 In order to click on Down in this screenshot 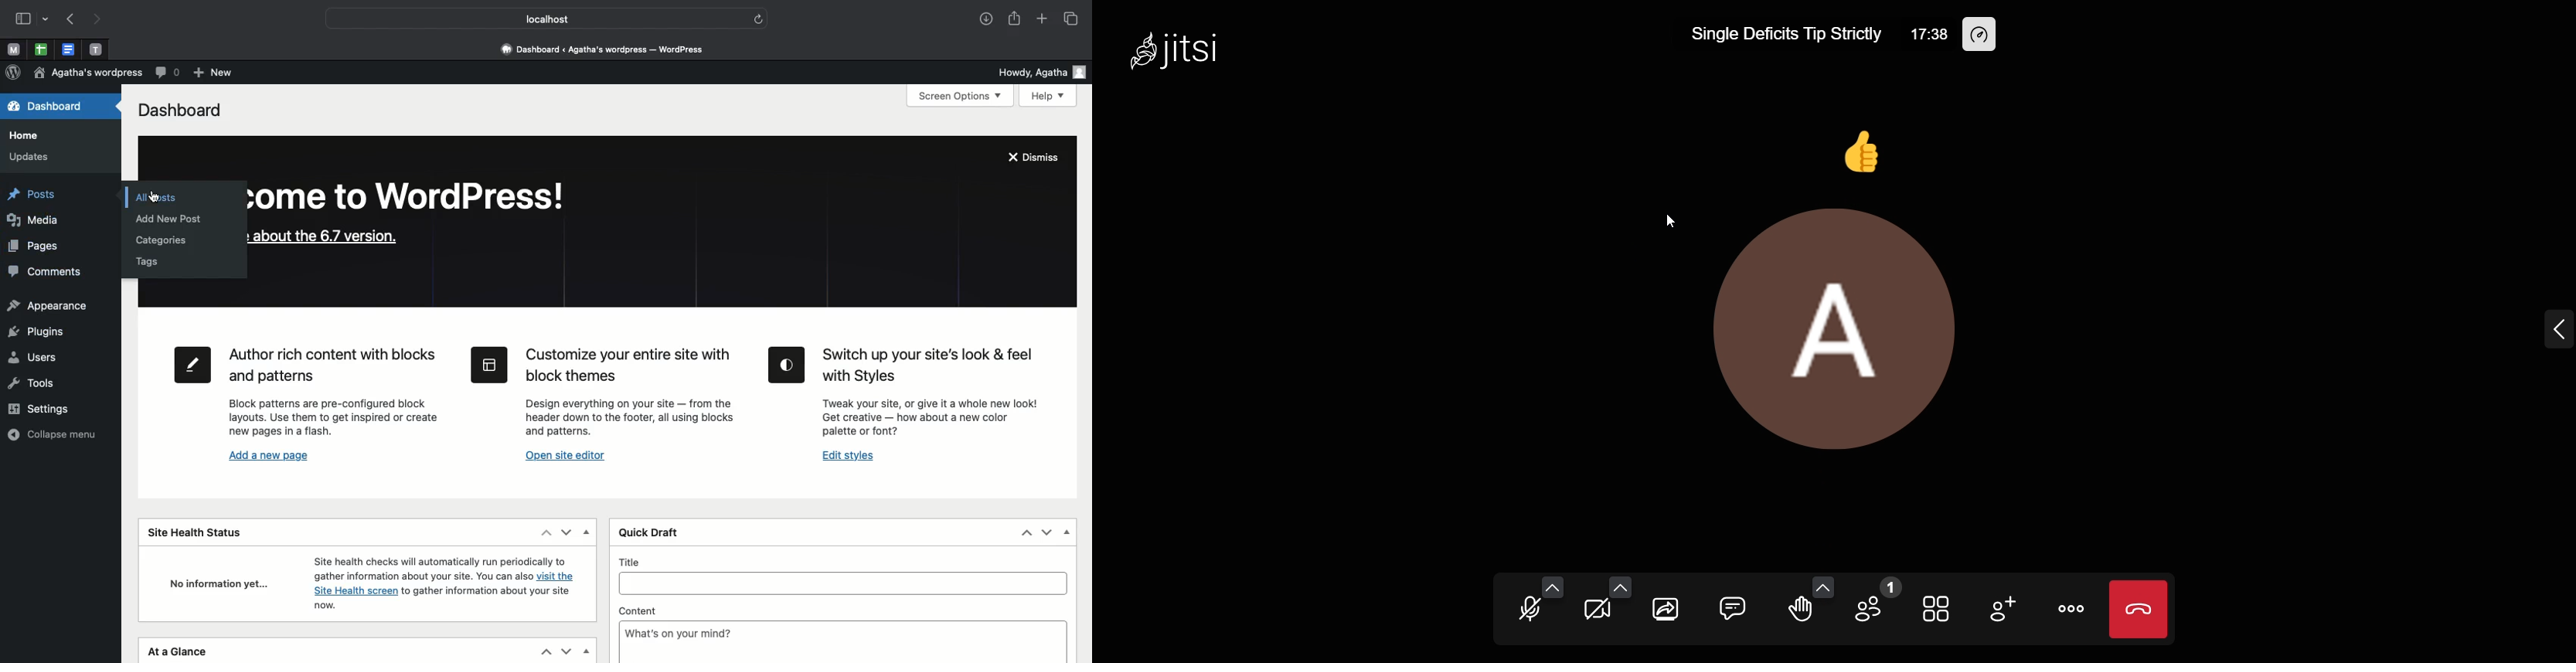, I will do `click(567, 533)`.